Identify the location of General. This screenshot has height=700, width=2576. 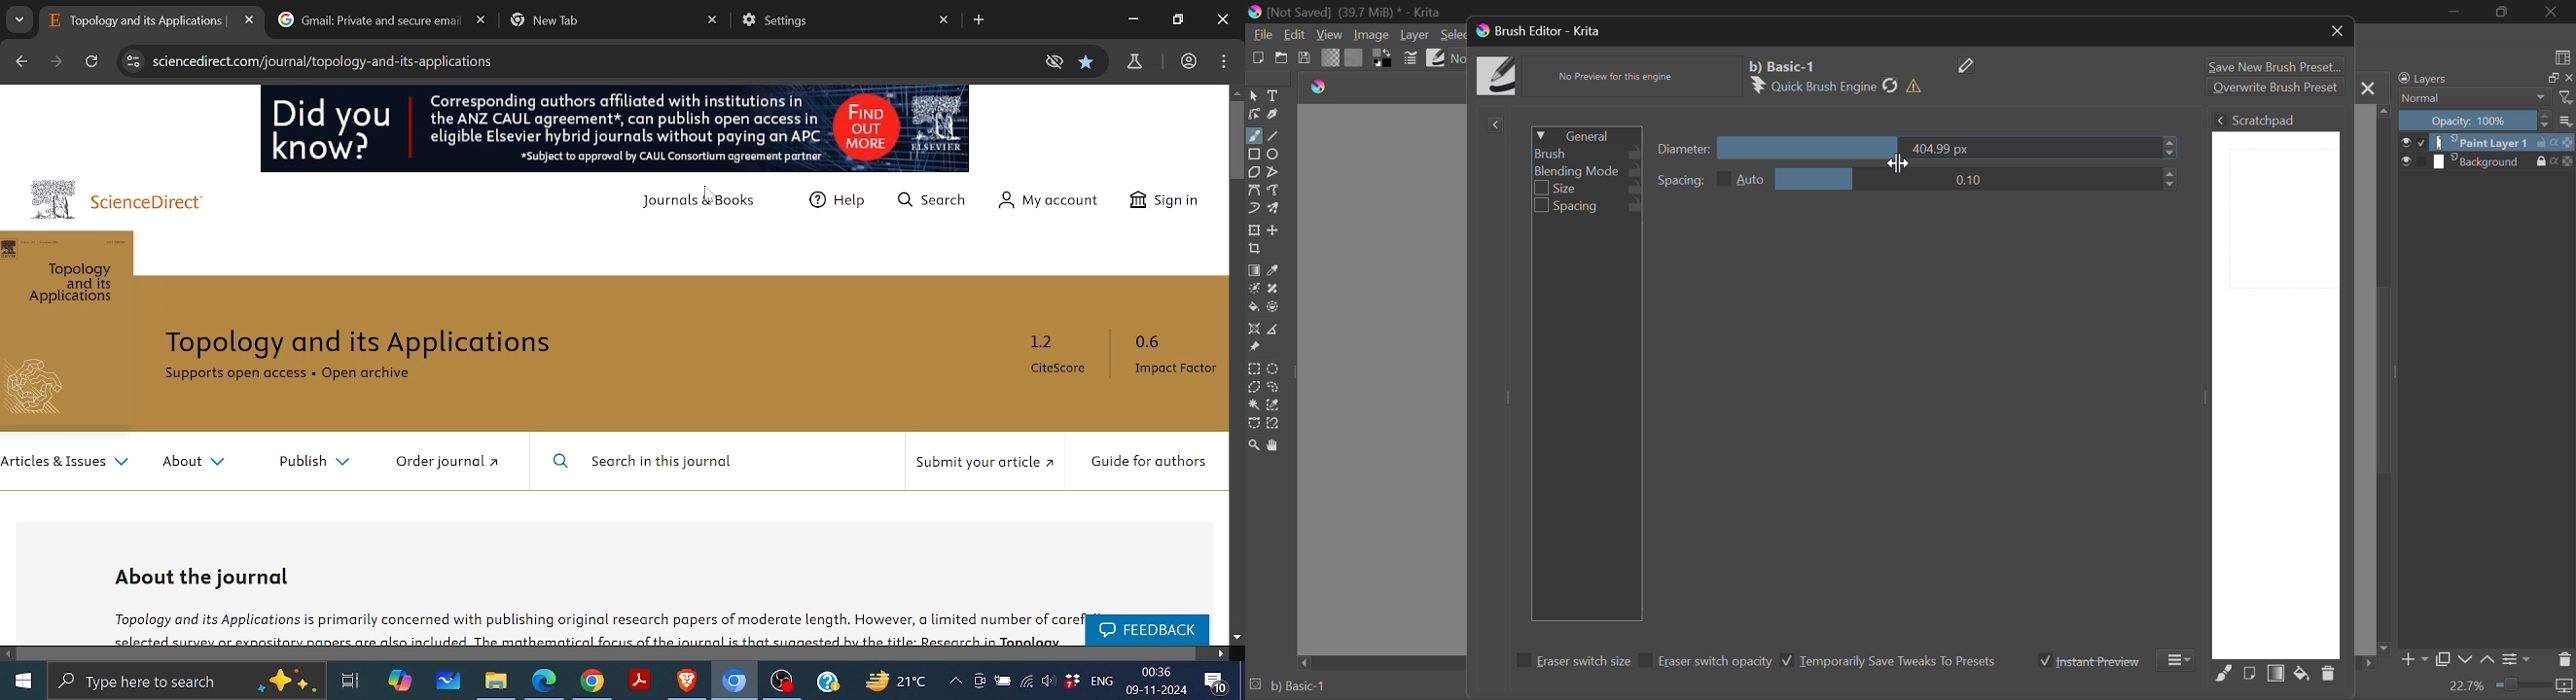
(1586, 134).